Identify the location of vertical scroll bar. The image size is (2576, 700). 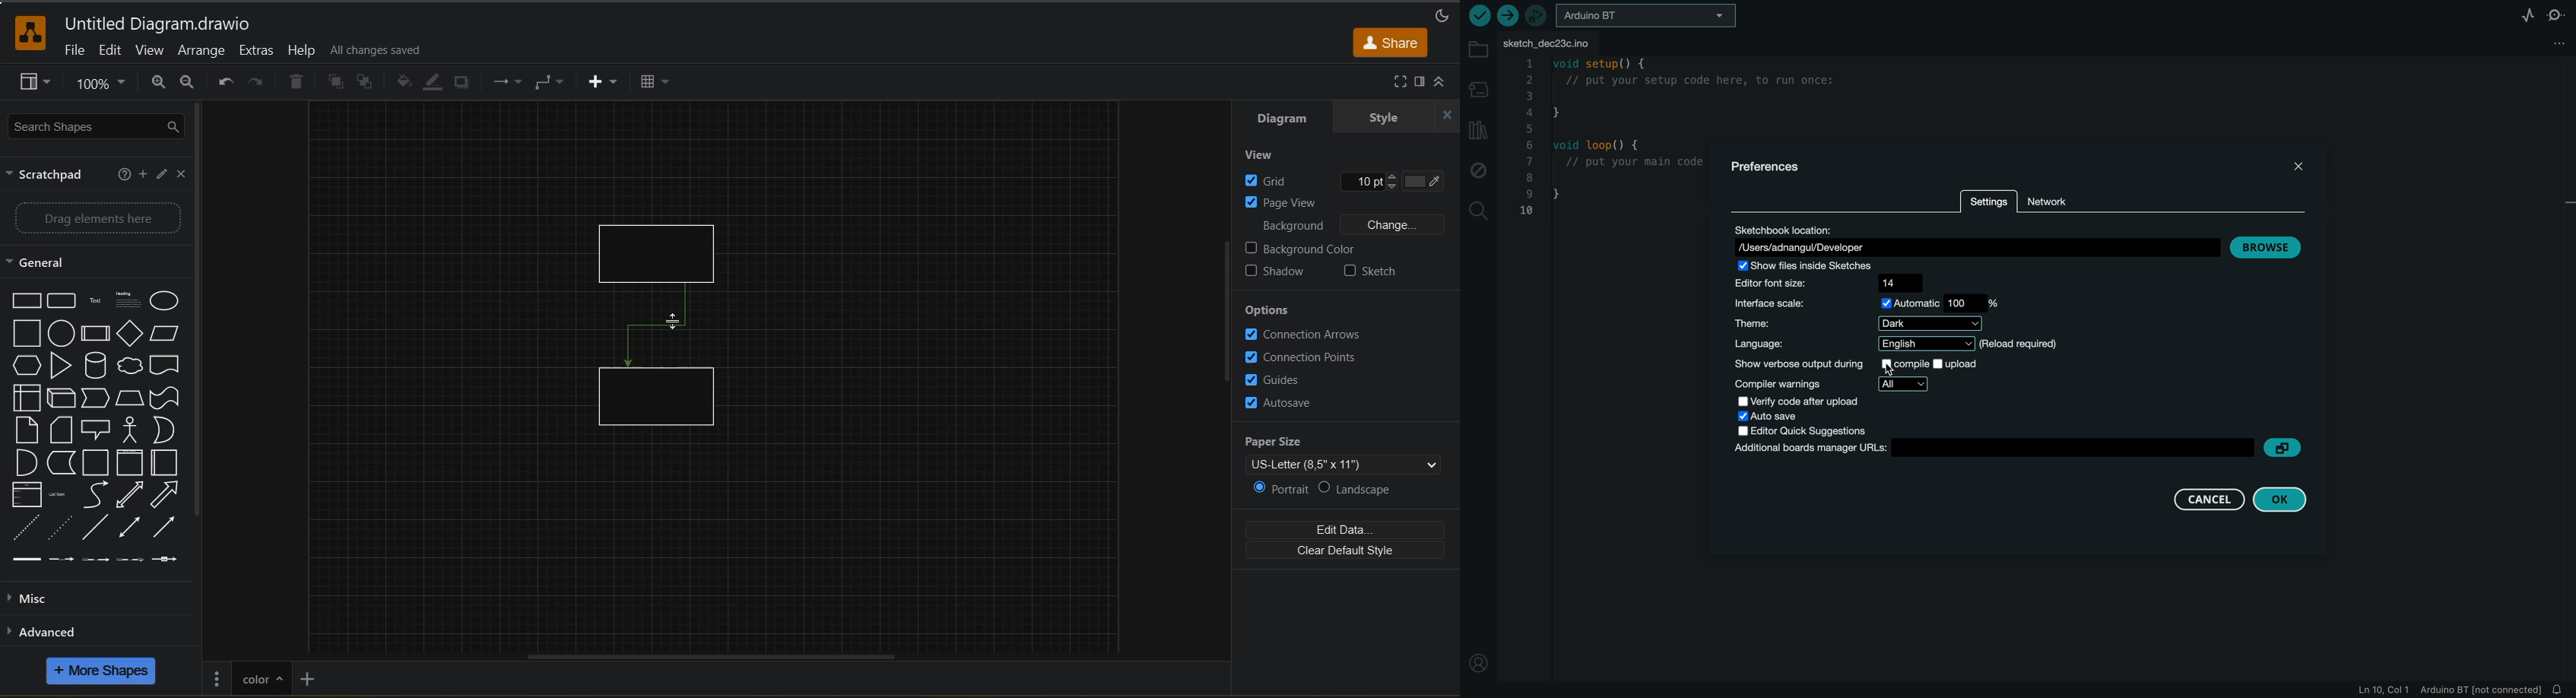
(1223, 311).